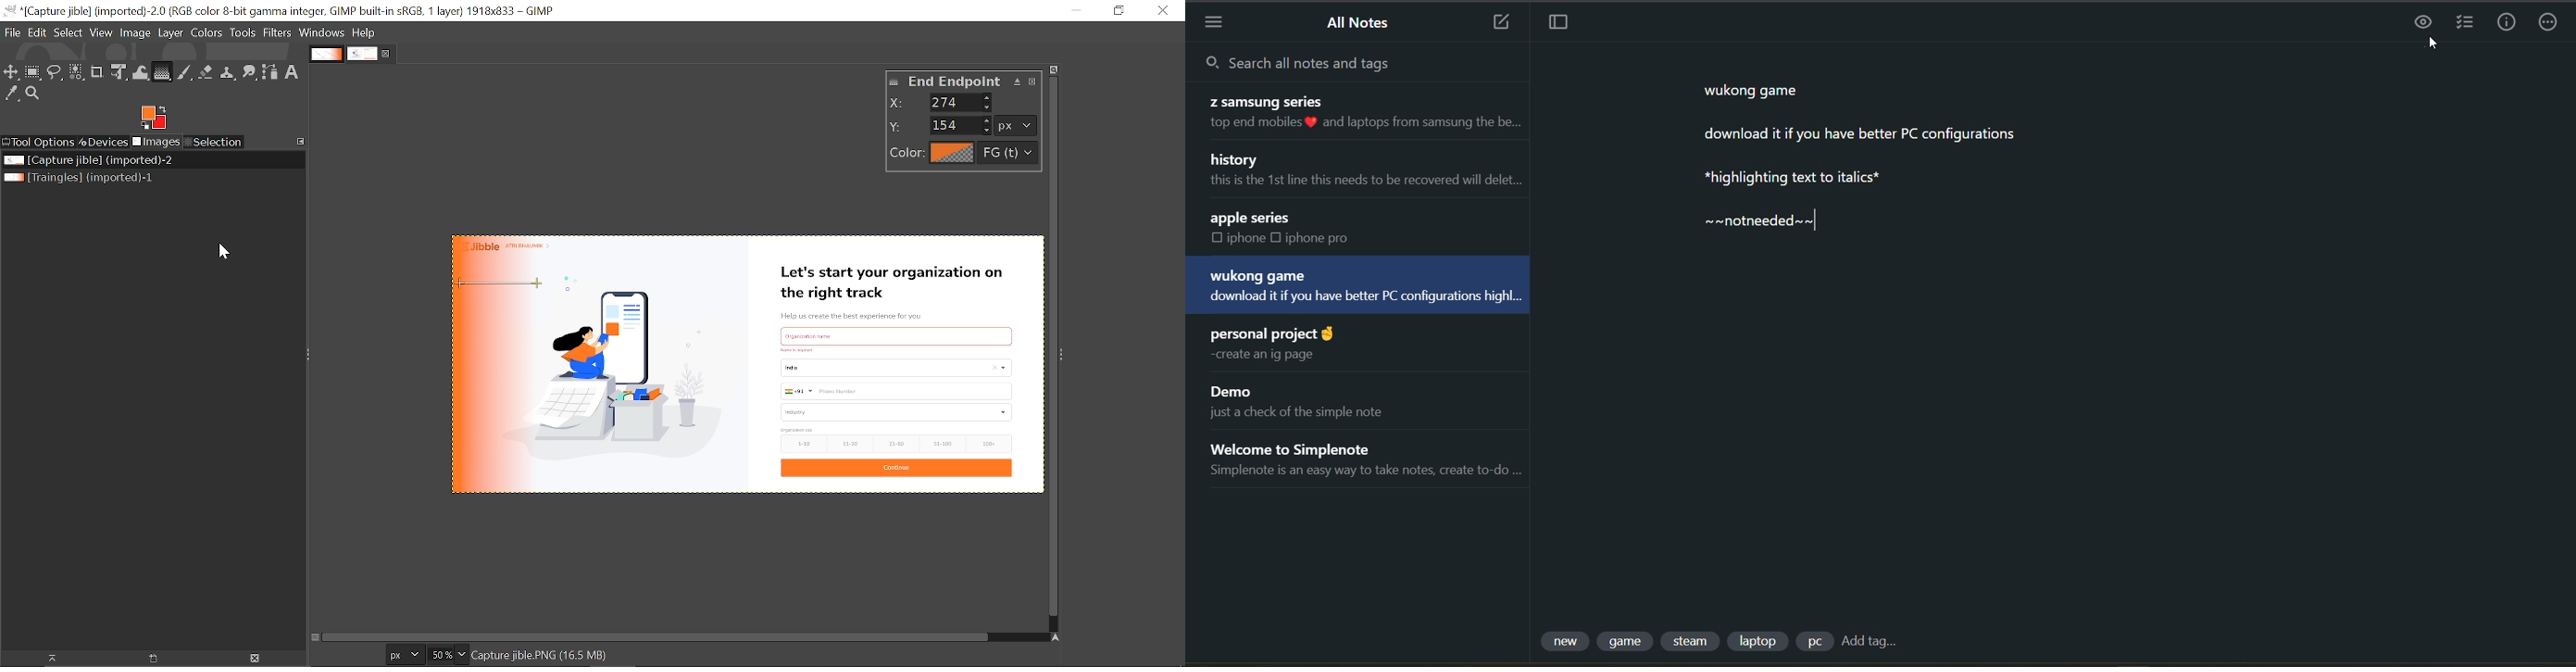 The height and width of the screenshot is (672, 2576). What do you see at coordinates (1055, 636) in the screenshot?
I see `Navigate the image display` at bounding box center [1055, 636].